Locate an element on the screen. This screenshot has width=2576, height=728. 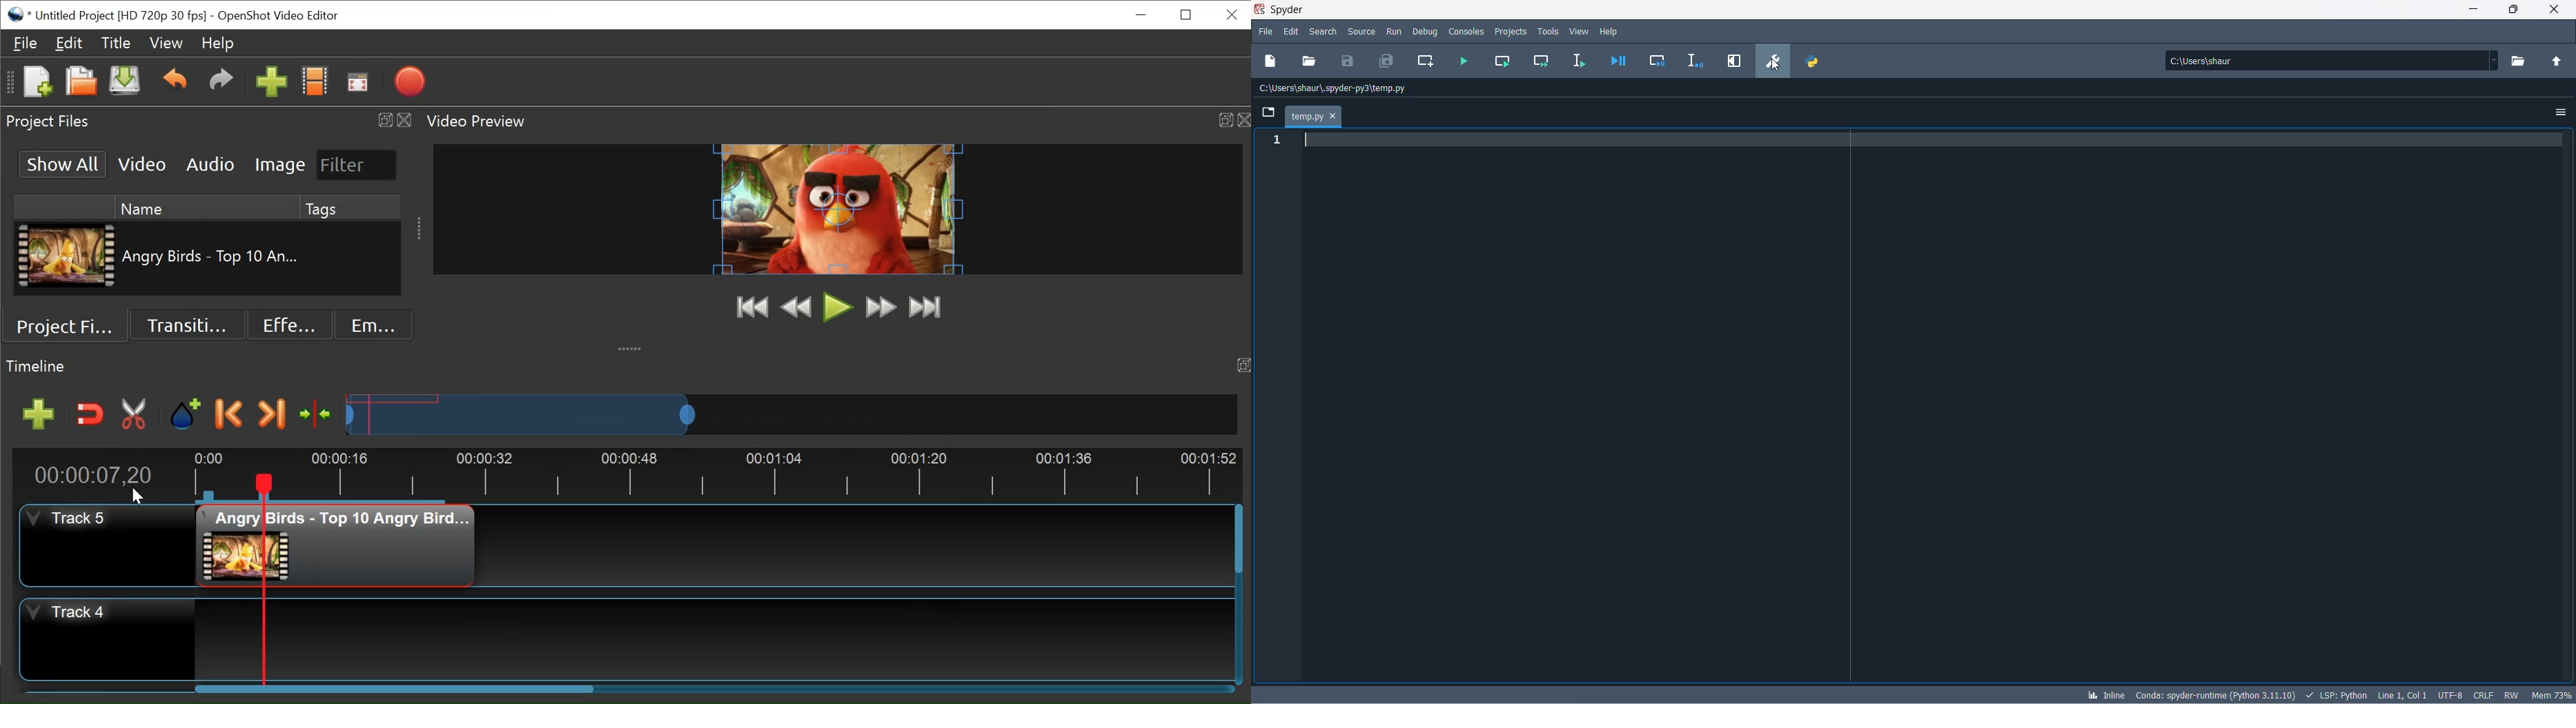
save is located at coordinates (1348, 61).